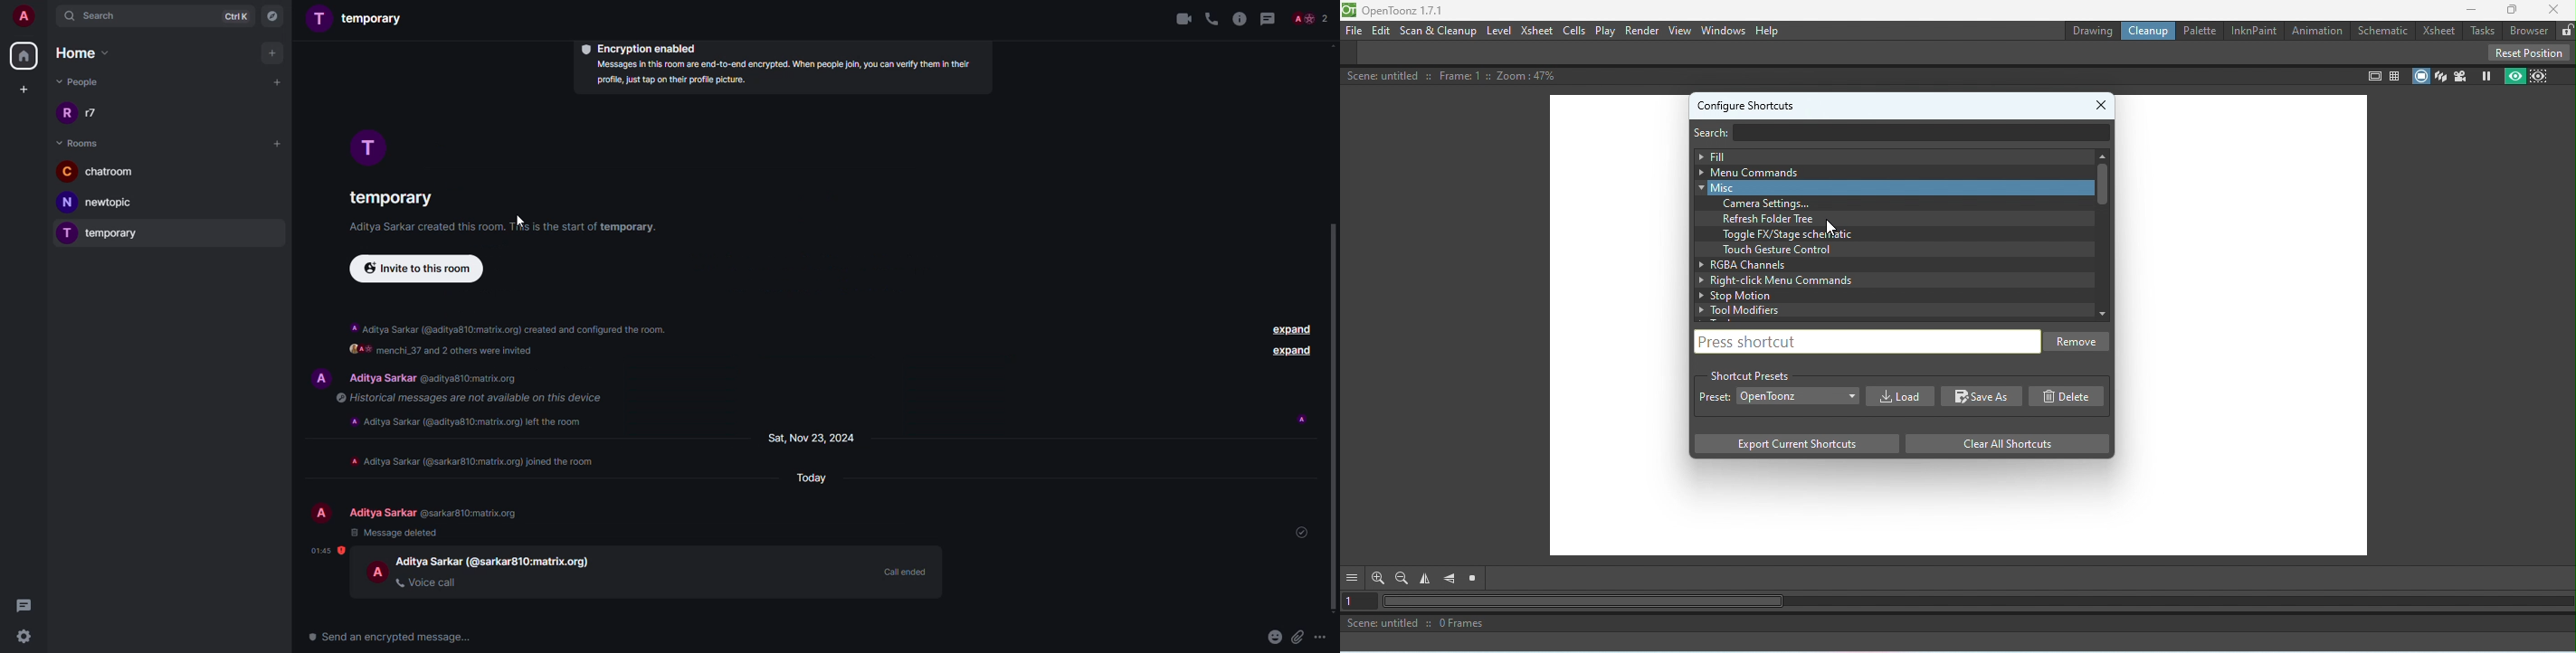  What do you see at coordinates (1183, 19) in the screenshot?
I see `video call` at bounding box center [1183, 19].